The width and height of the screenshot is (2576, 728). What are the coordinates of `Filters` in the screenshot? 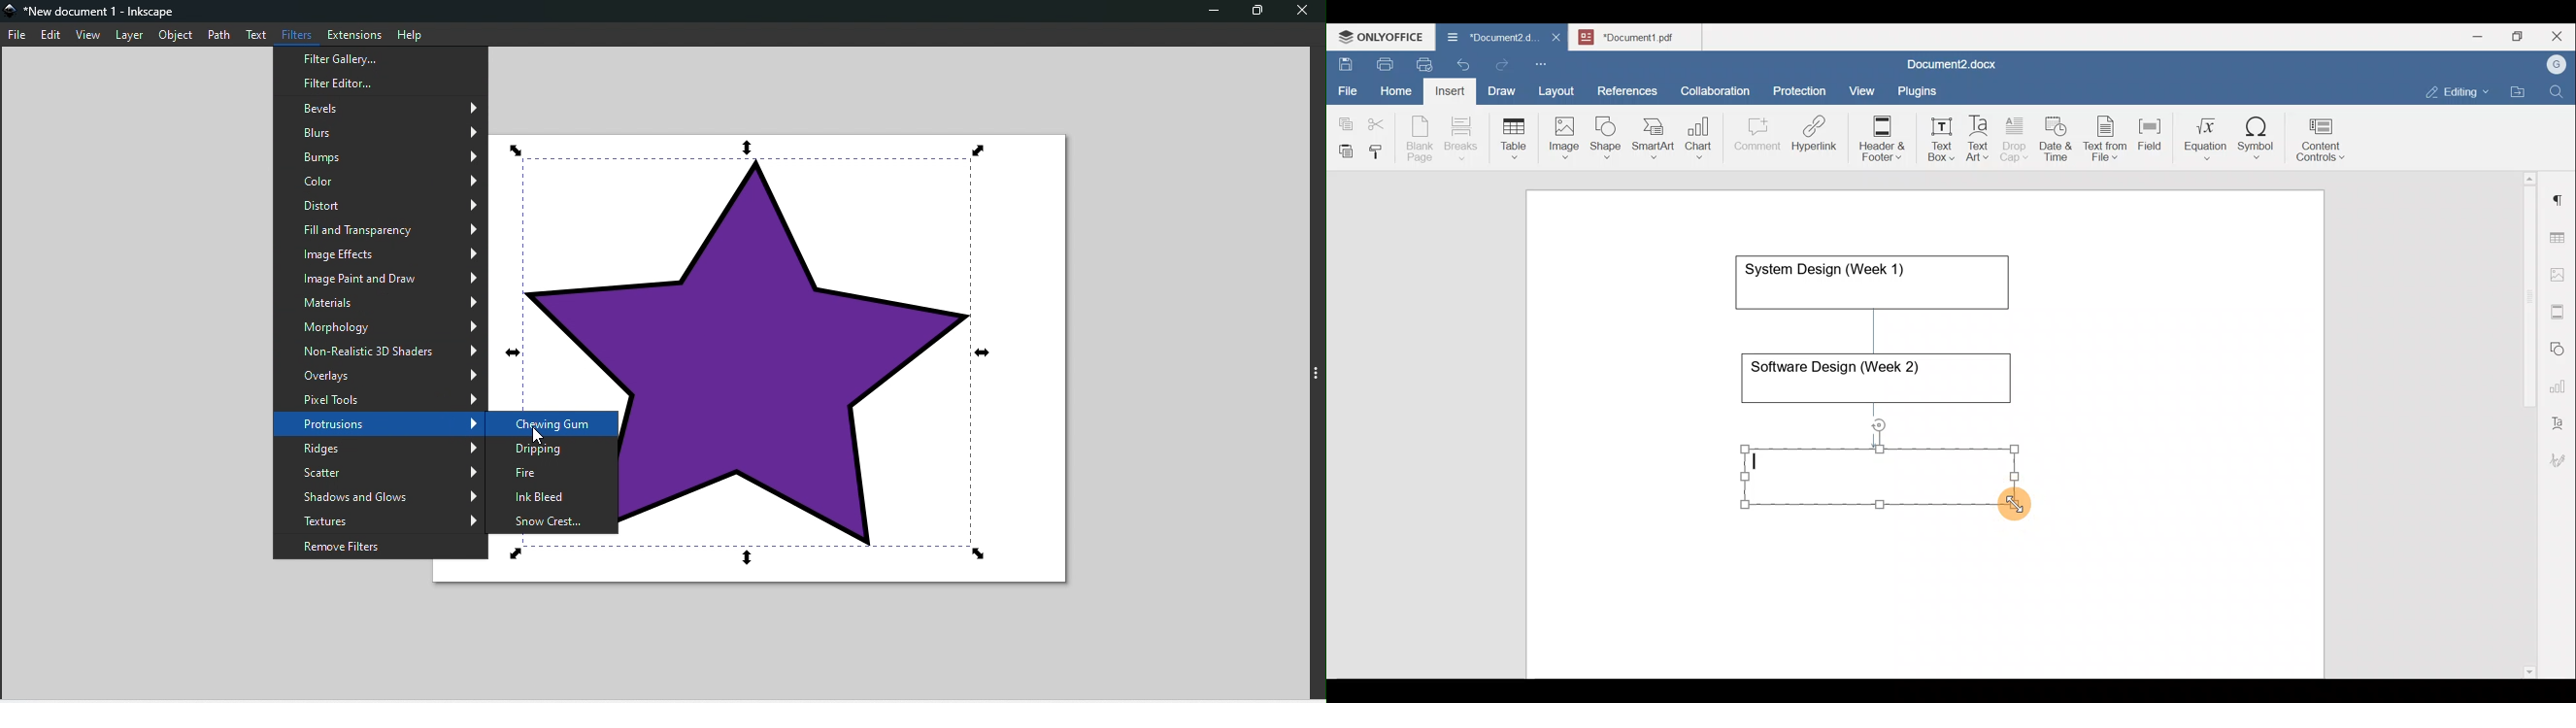 It's located at (300, 32).